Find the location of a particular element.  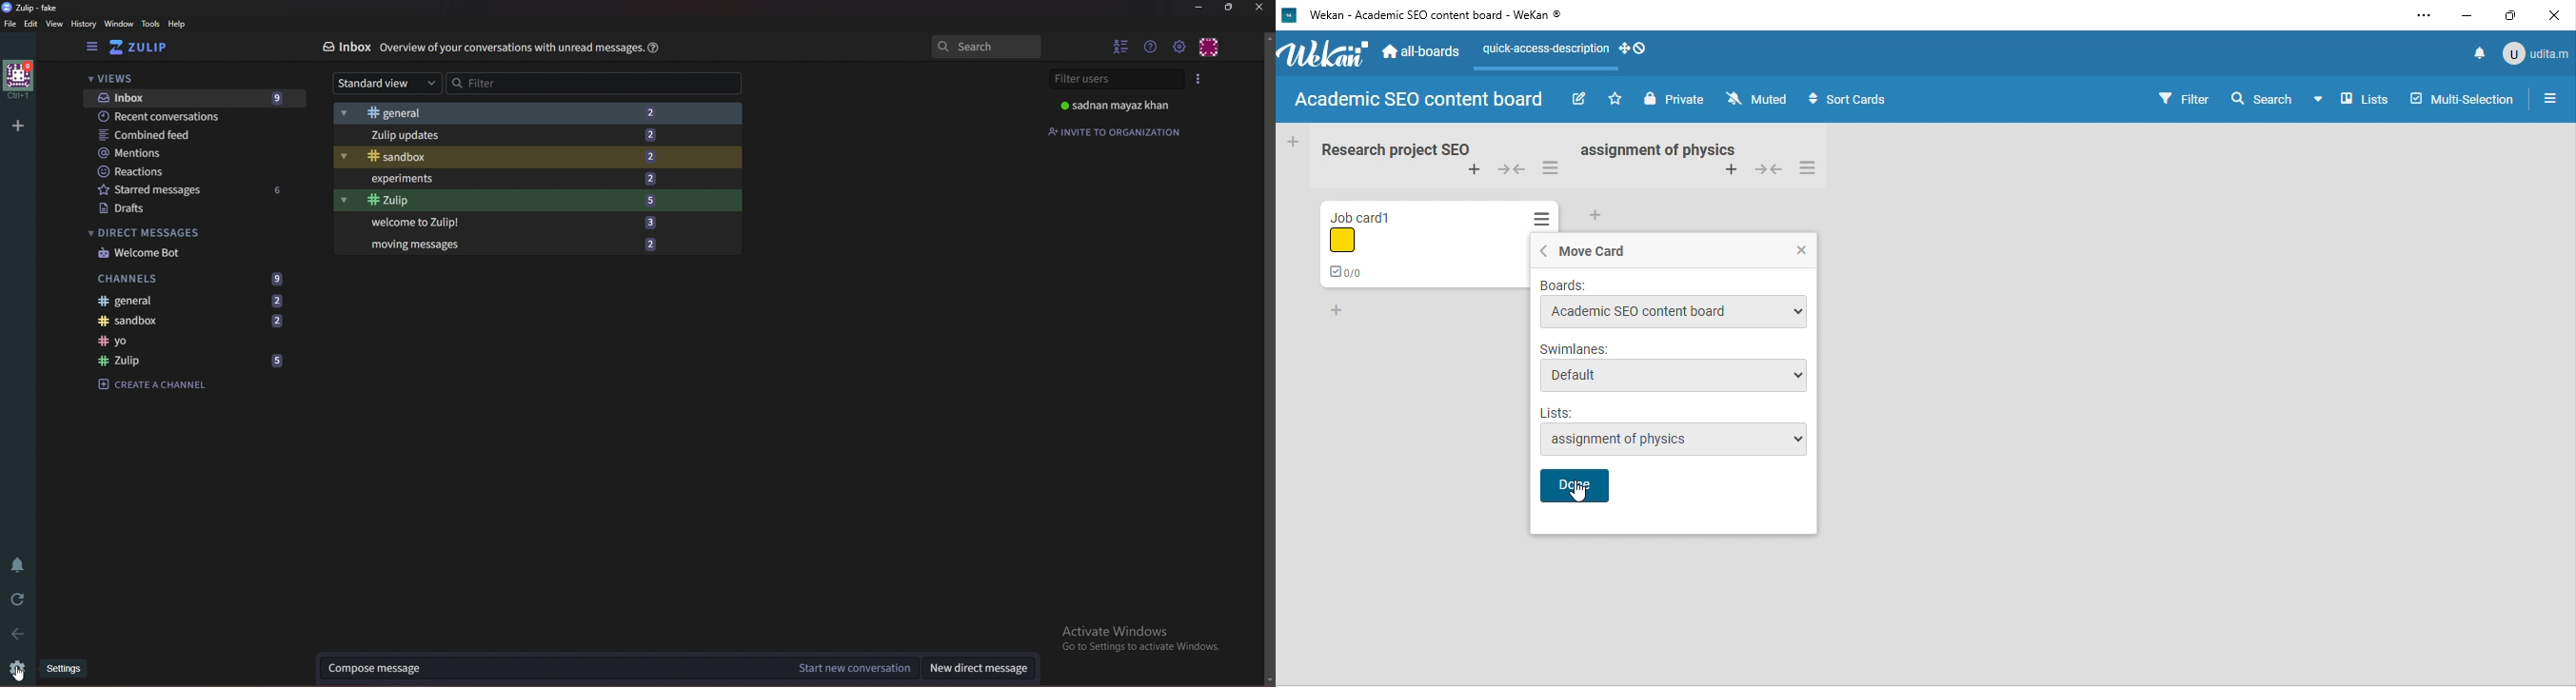

list actions is located at coordinates (1551, 167).